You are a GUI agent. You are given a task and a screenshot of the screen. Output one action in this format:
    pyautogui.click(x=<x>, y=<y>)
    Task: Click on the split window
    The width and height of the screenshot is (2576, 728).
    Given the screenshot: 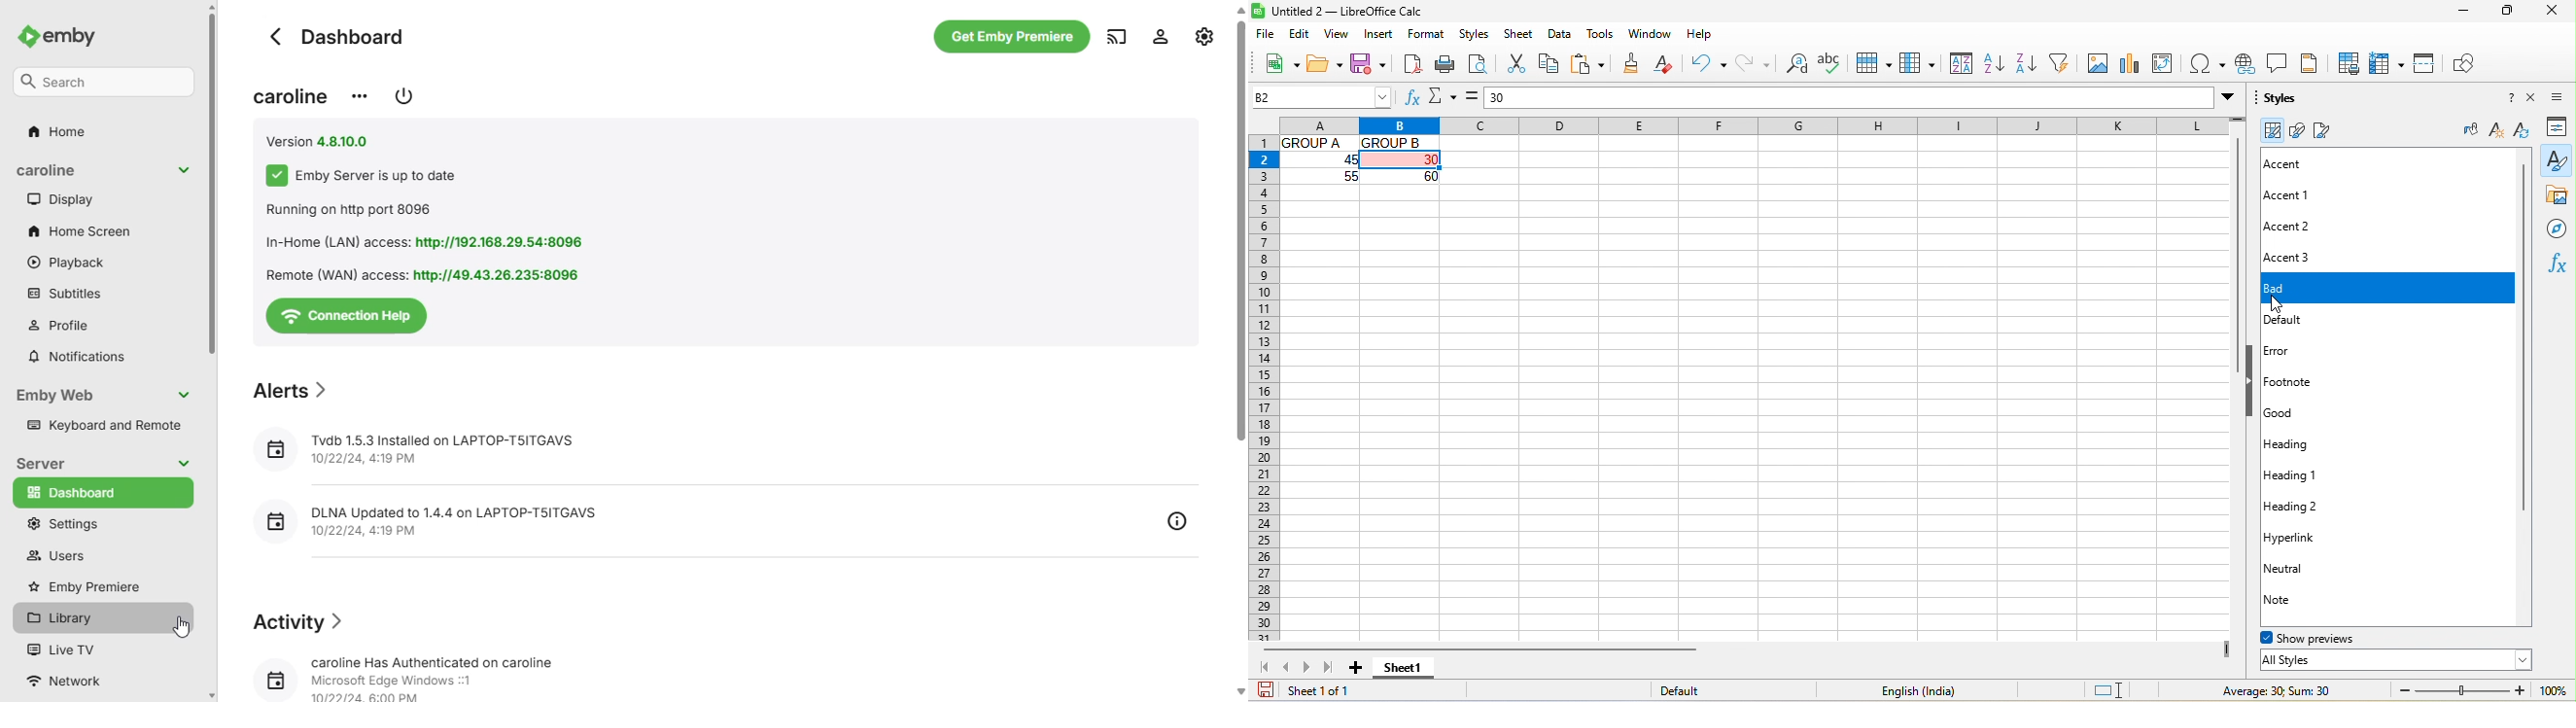 What is the action you would take?
    pyautogui.click(x=2426, y=65)
    